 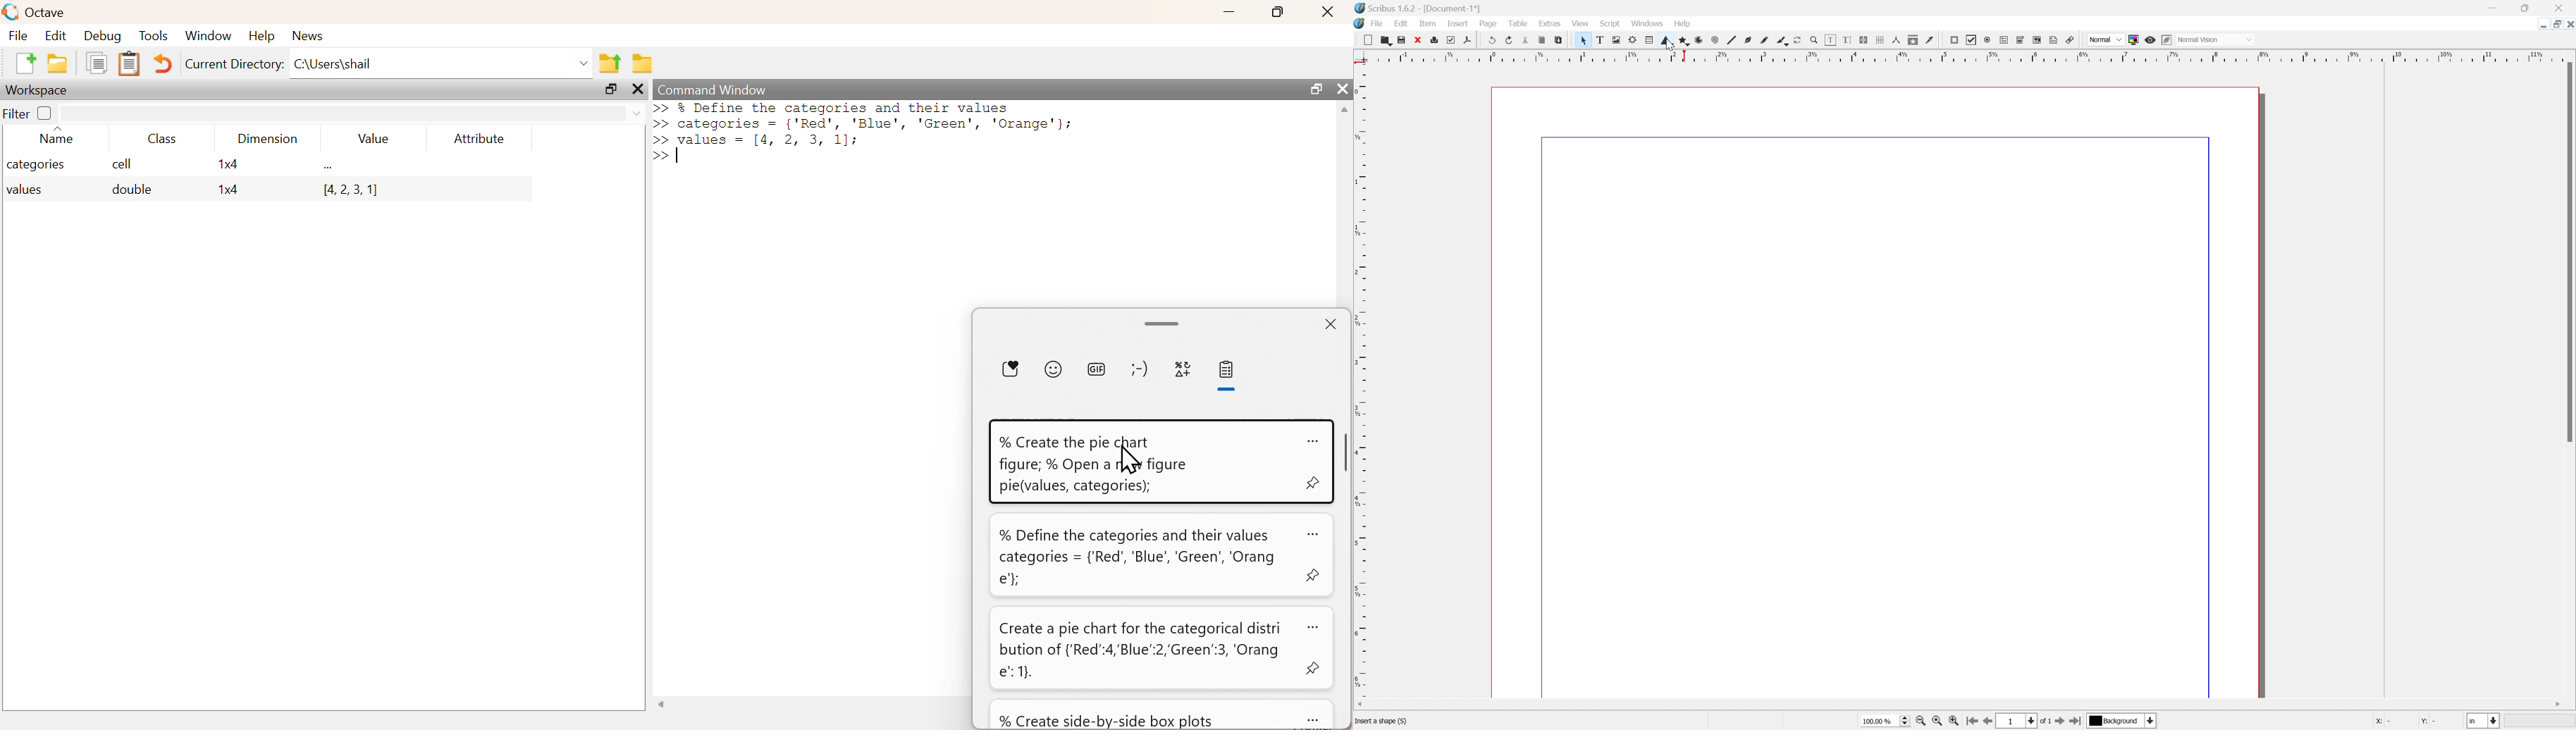 What do you see at coordinates (1766, 40) in the screenshot?
I see `Freehand line` at bounding box center [1766, 40].